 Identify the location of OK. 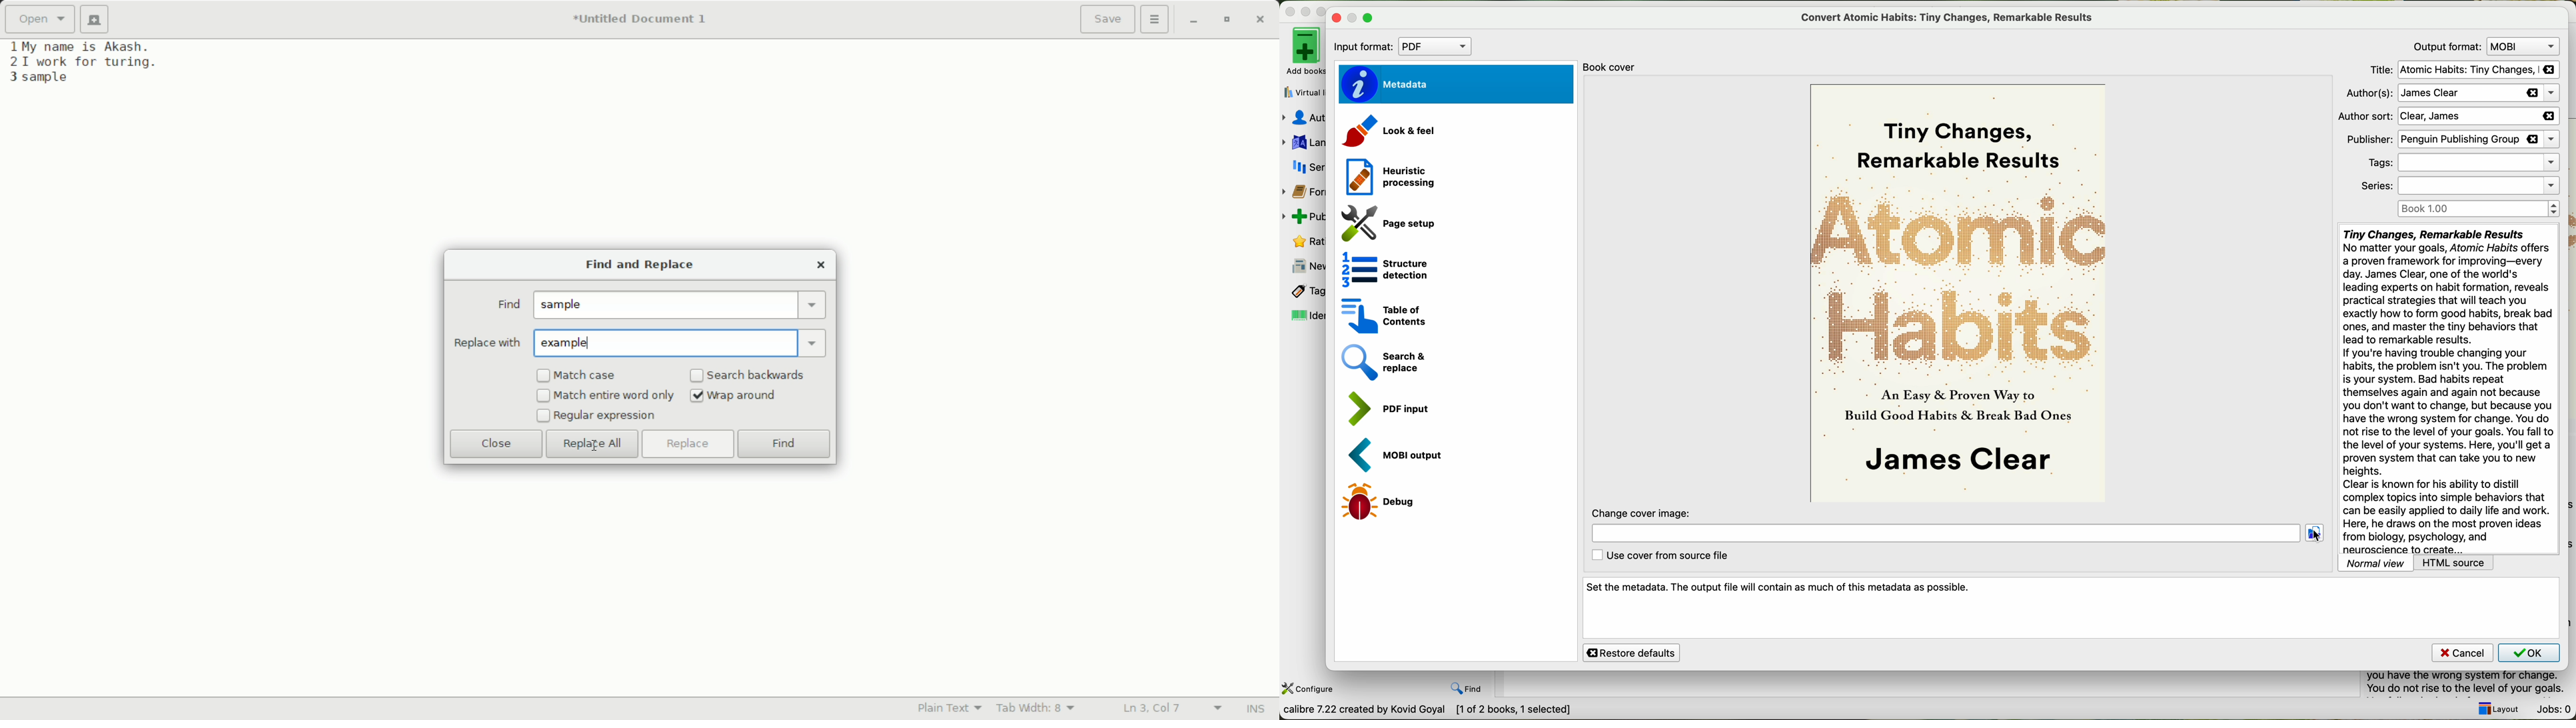
(2529, 652).